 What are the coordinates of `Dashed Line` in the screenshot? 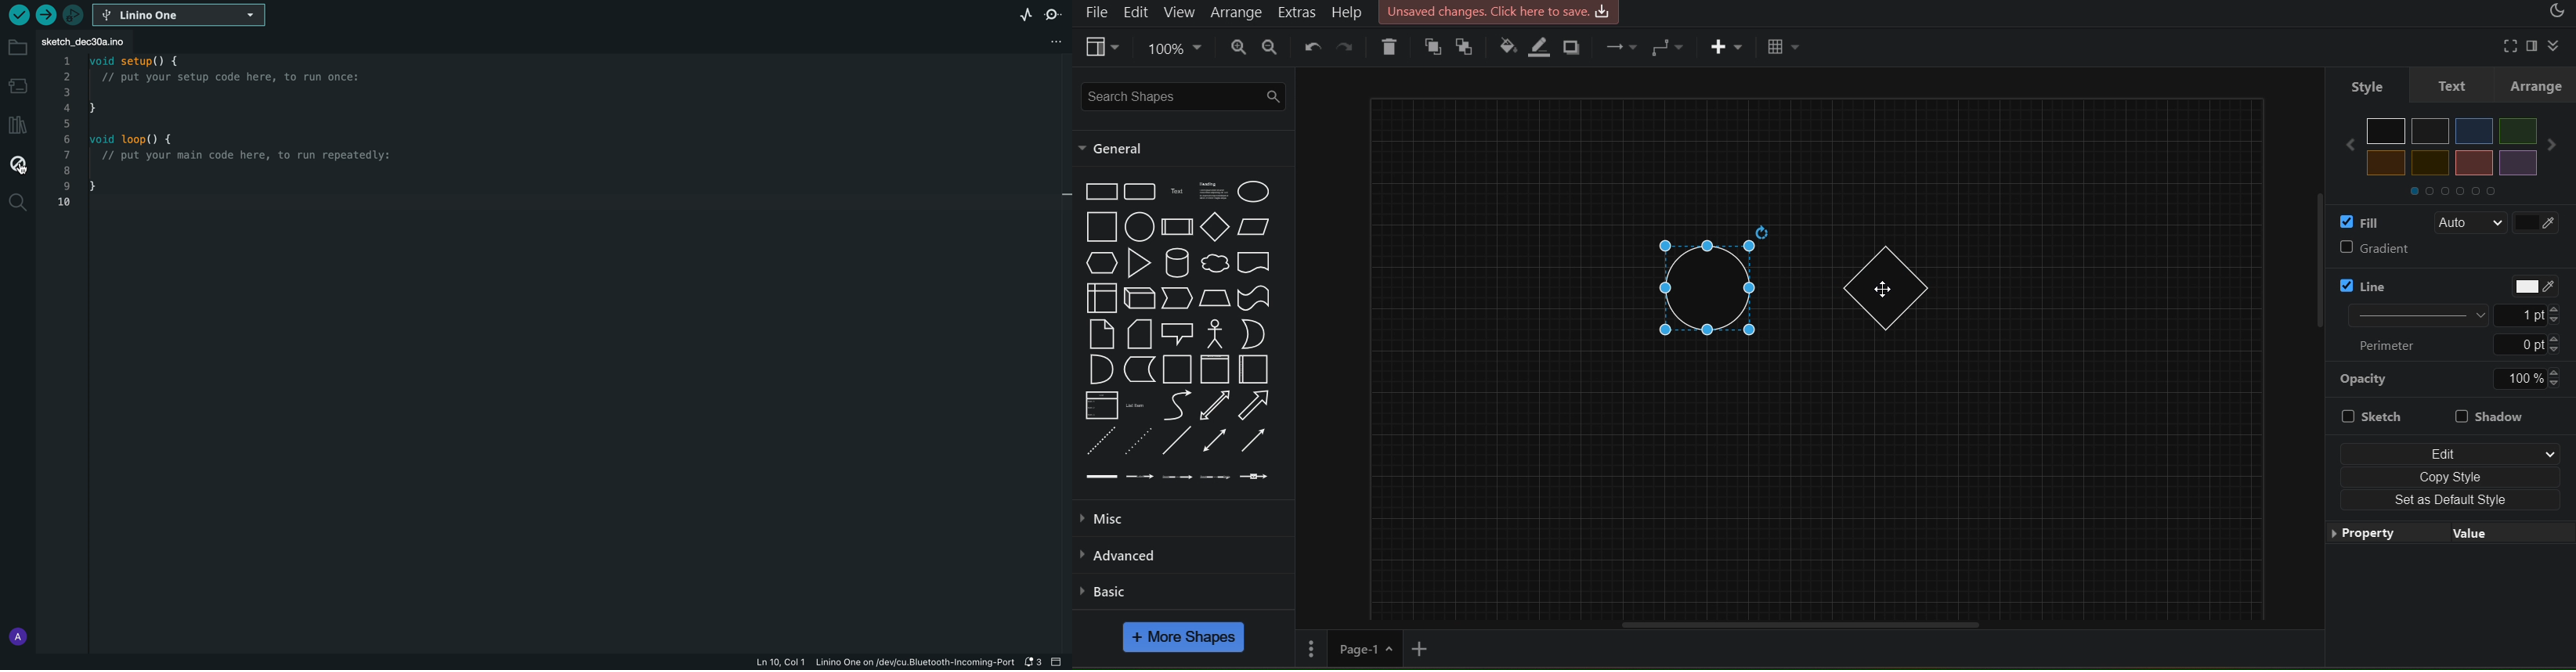 It's located at (1102, 438).